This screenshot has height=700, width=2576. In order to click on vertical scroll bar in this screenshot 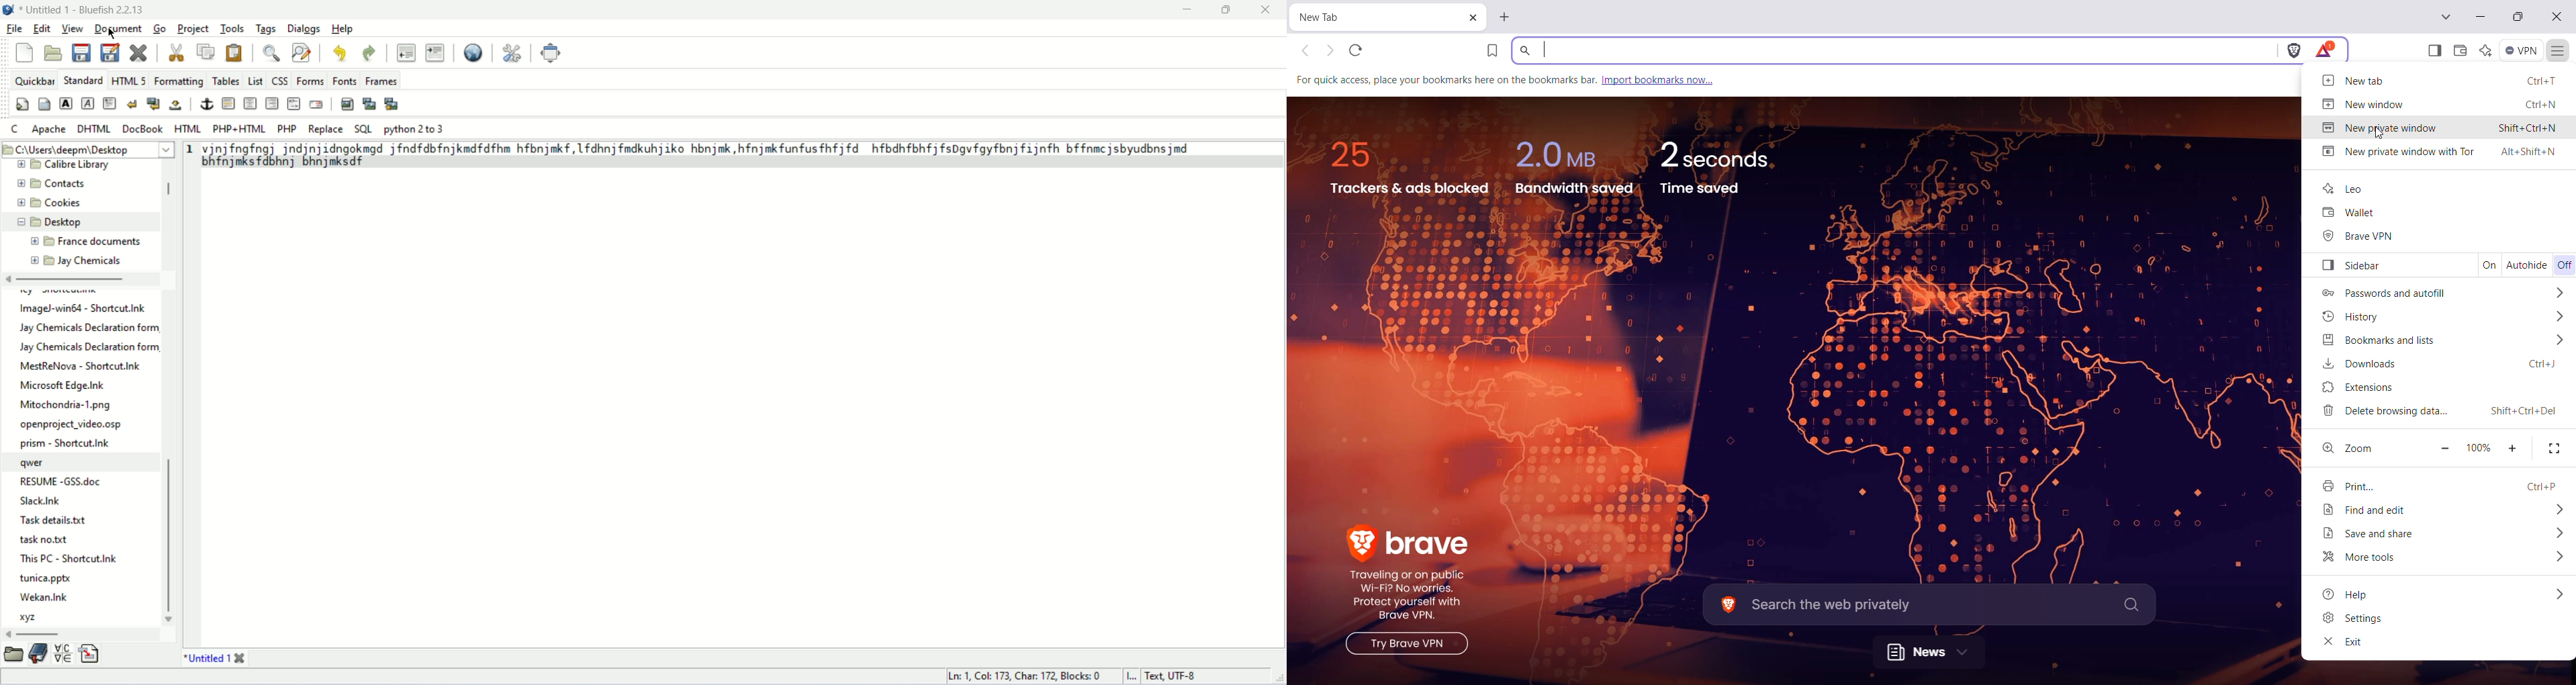, I will do `click(168, 191)`.